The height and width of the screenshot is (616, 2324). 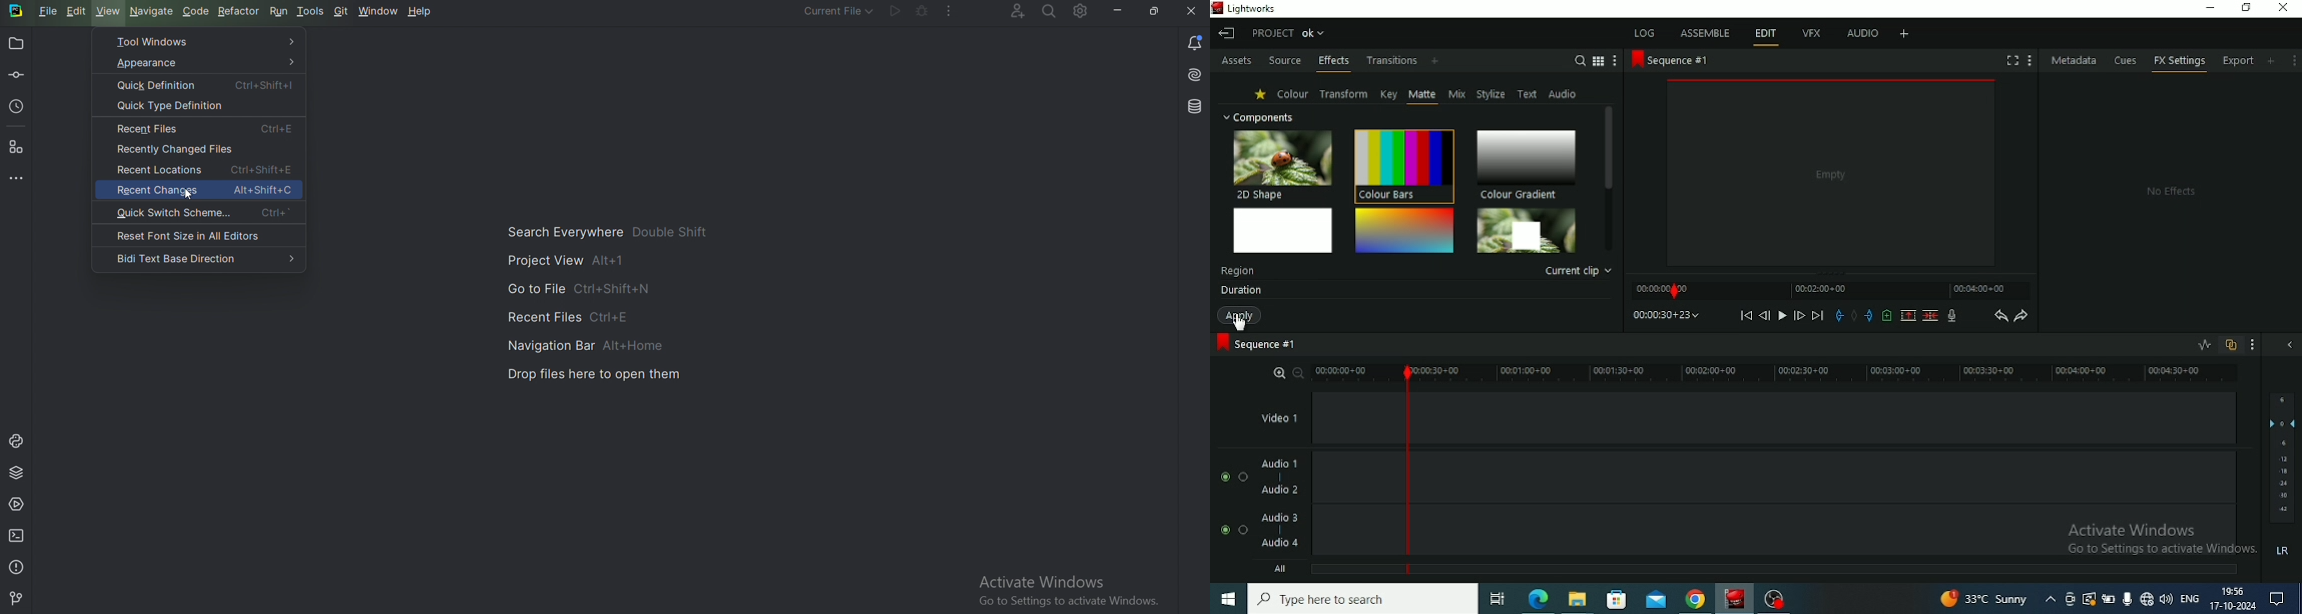 I want to click on Search, so click(x=1579, y=60).